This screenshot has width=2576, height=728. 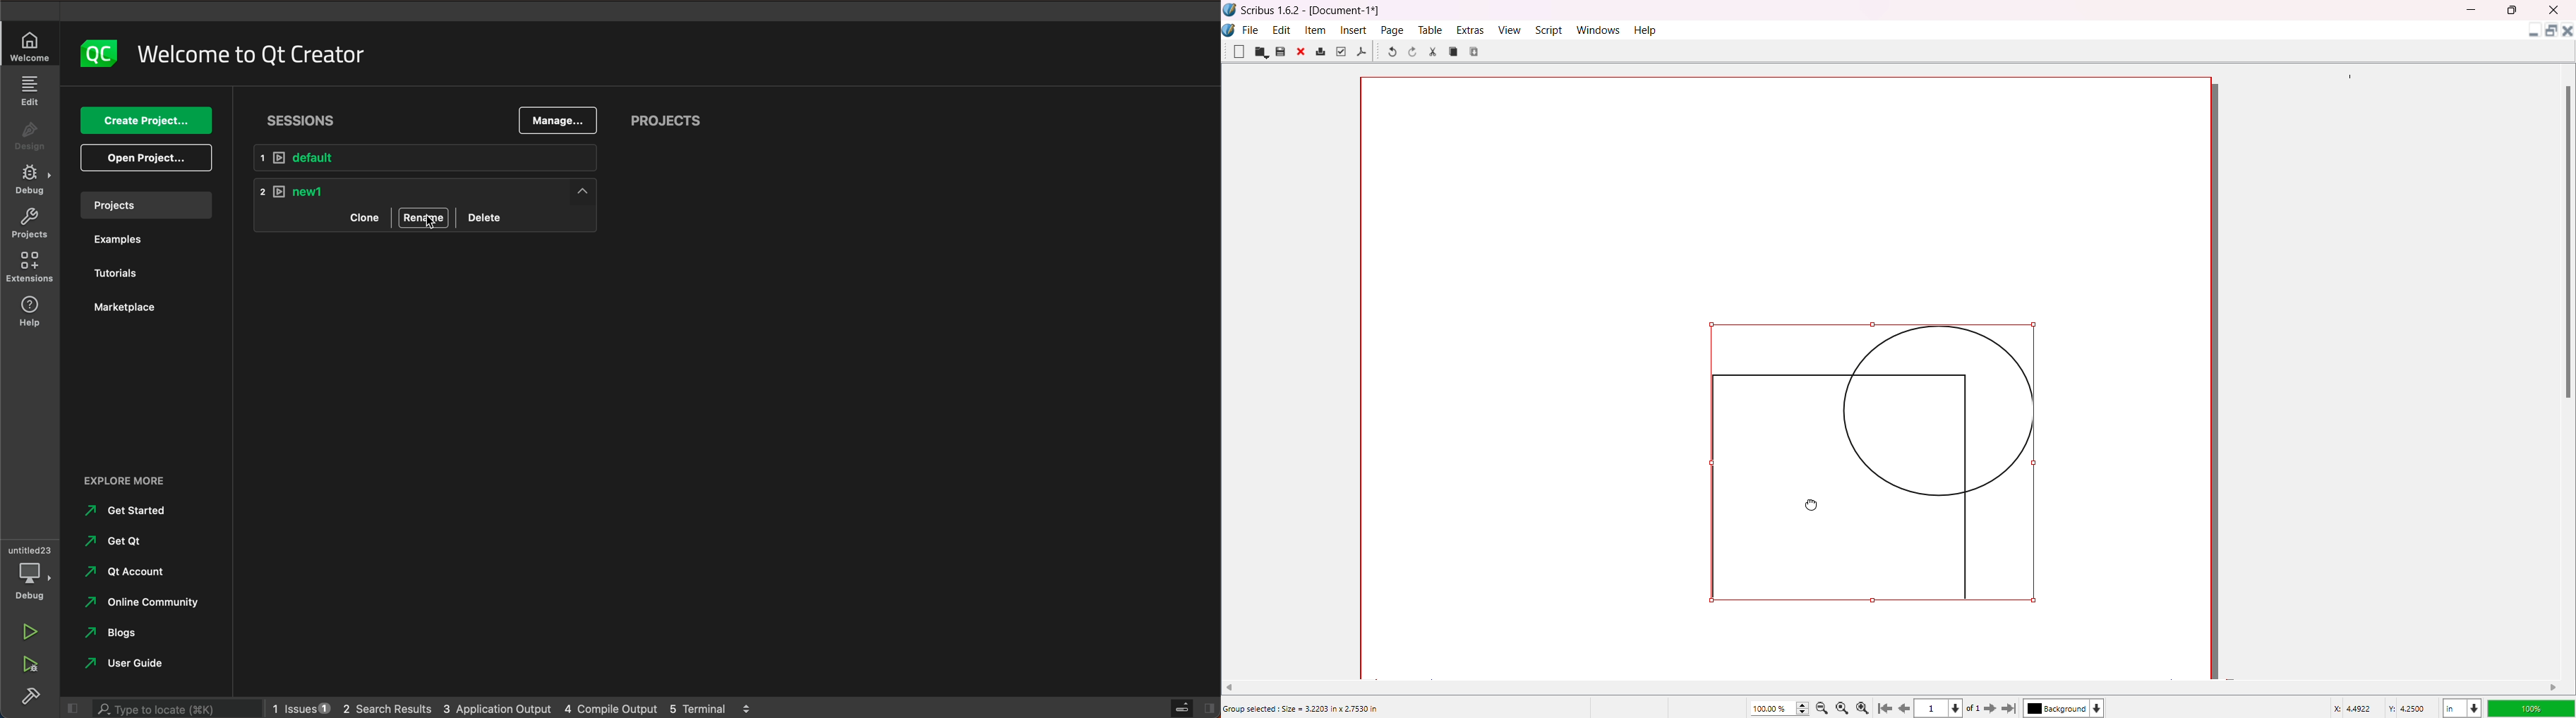 I want to click on Preflight Verifier, so click(x=1340, y=51).